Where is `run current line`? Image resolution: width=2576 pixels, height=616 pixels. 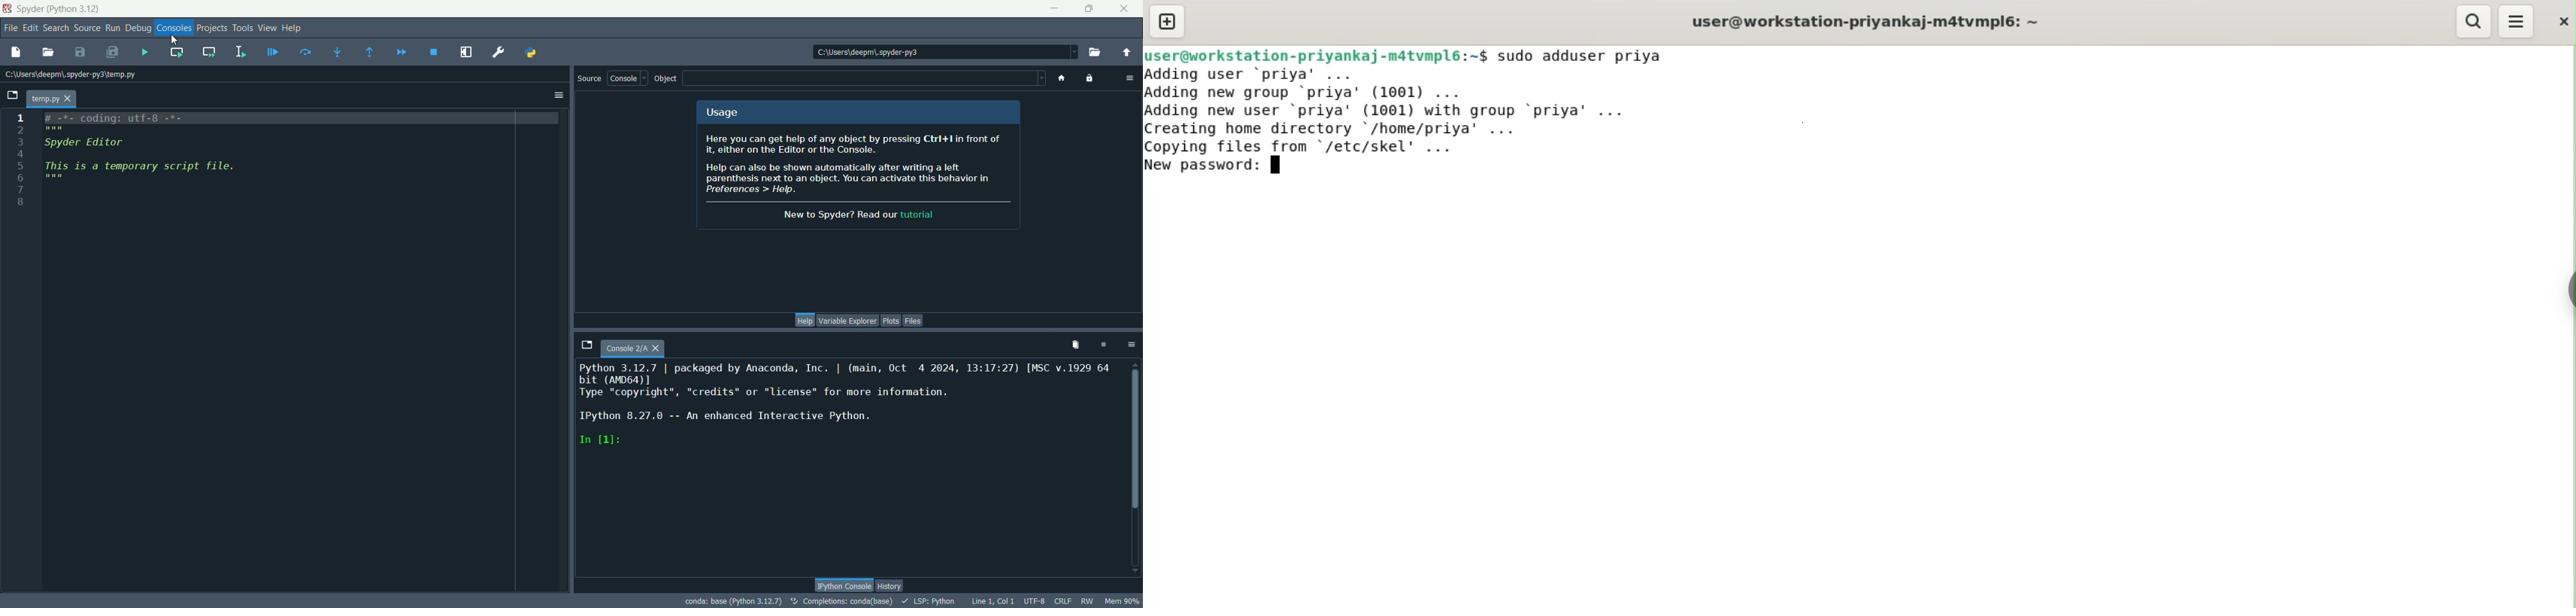 run current line is located at coordinates (303, 53).